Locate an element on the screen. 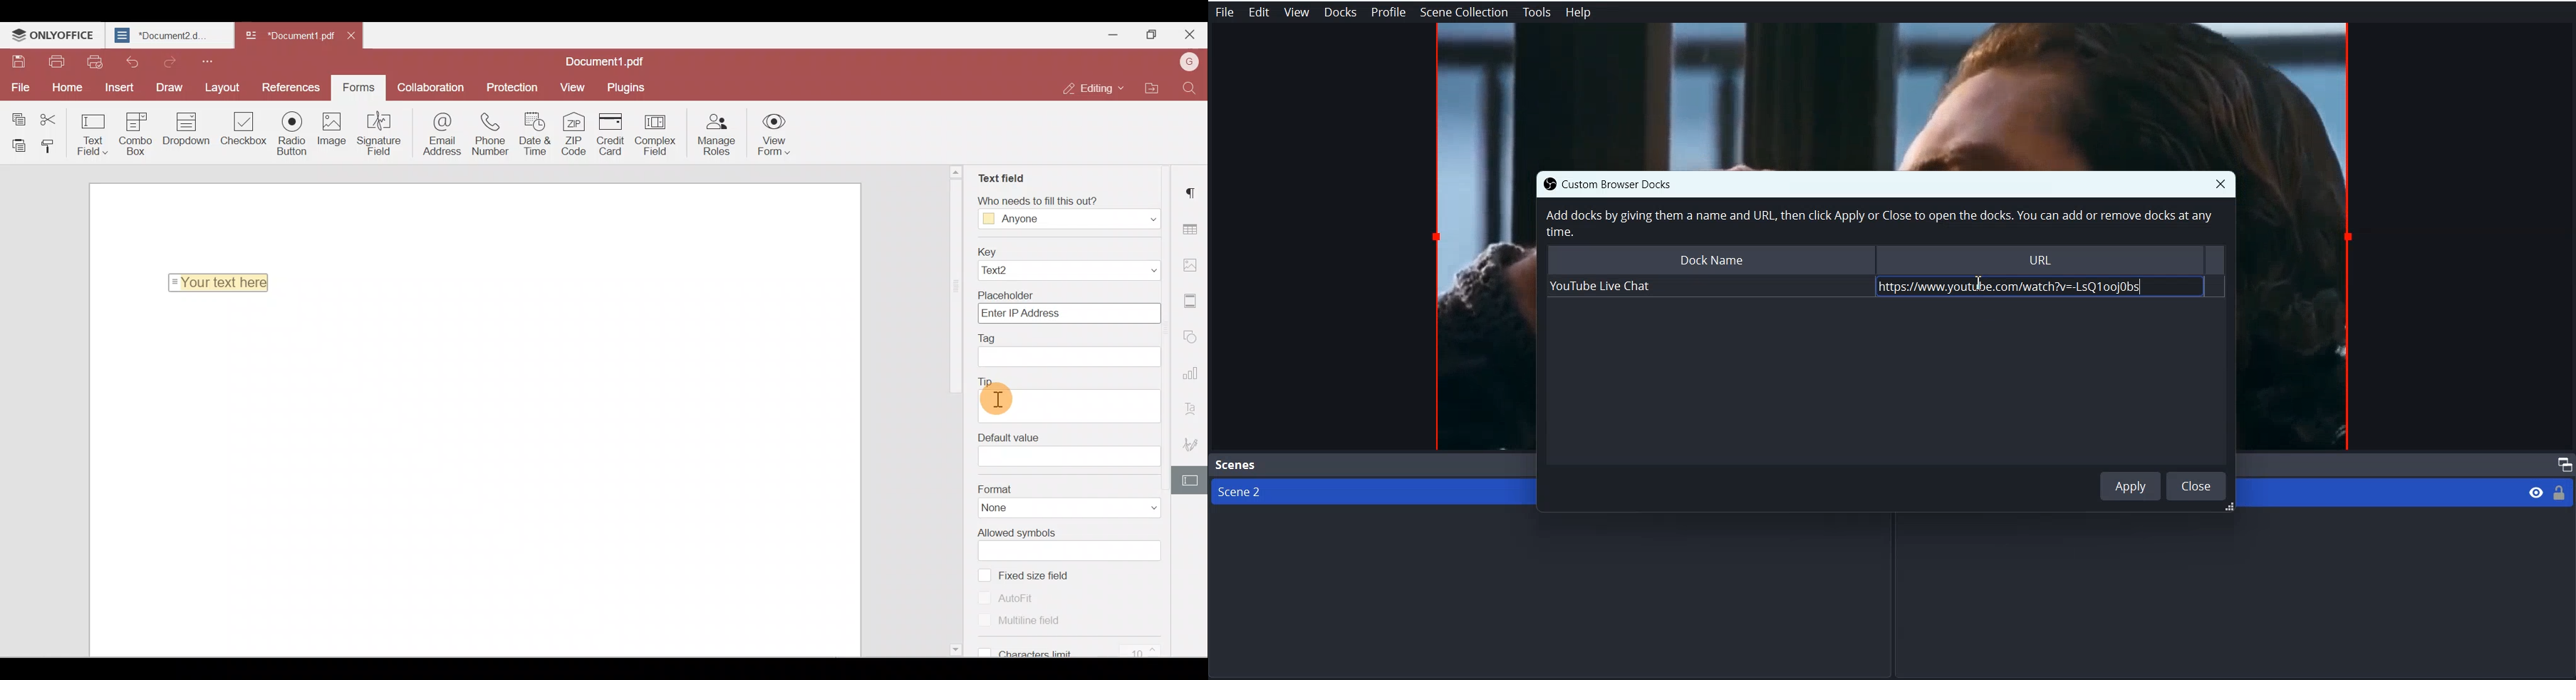 This screenshot has width=2576, height=700. Undo is located at coordinates (132, 61).